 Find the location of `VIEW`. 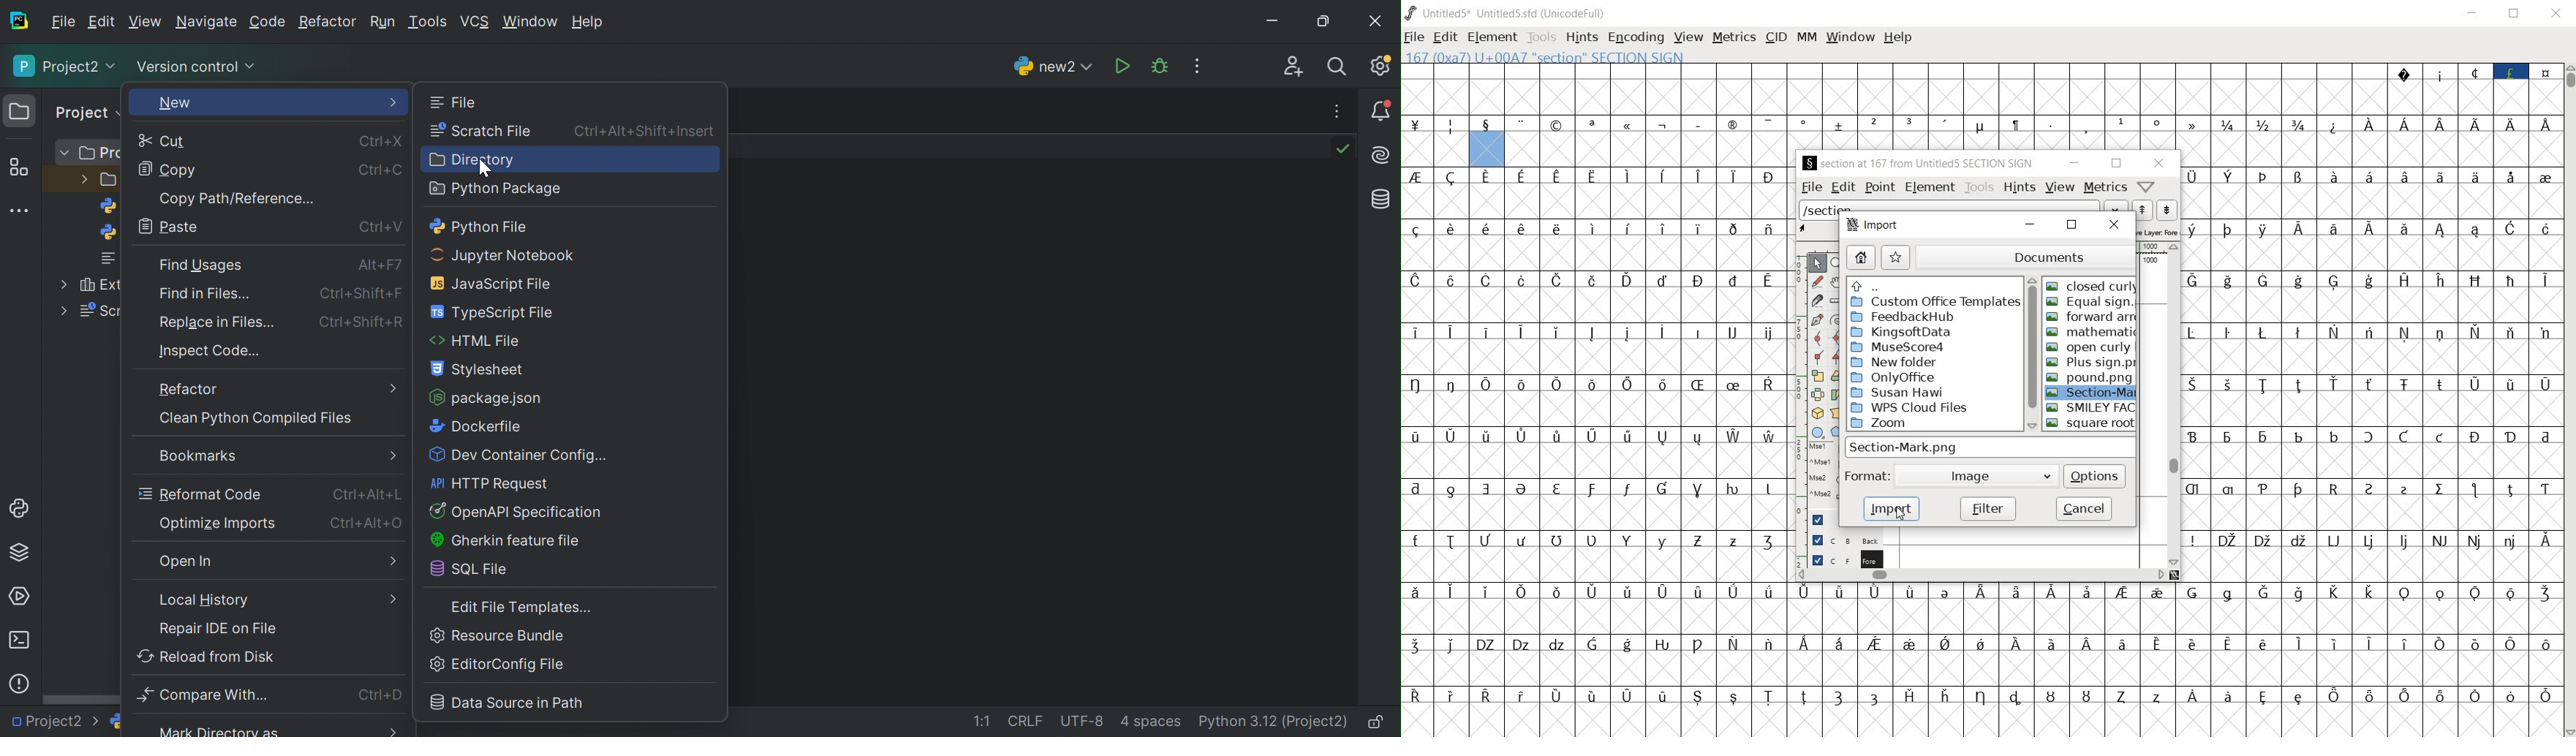

VIEW is located at coordinates (1689, 38).